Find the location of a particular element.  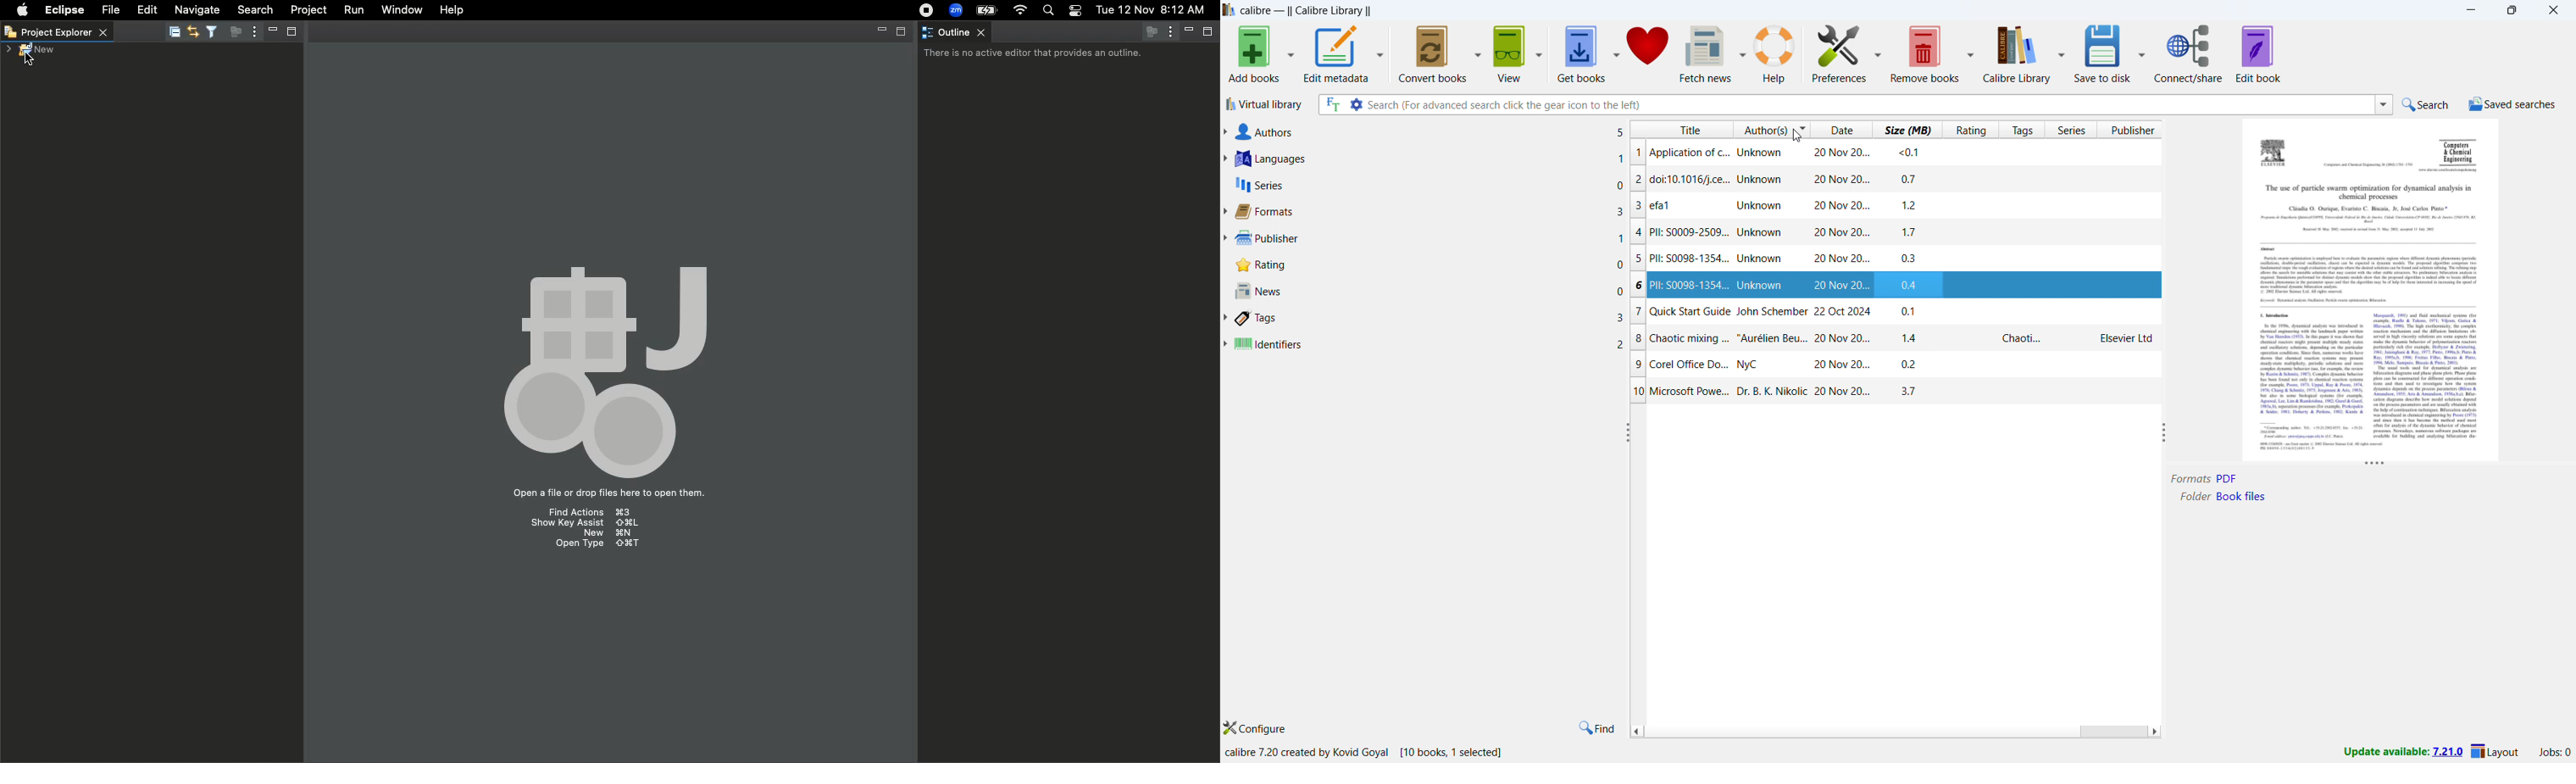

formats is located at coordinates (1429, 213).